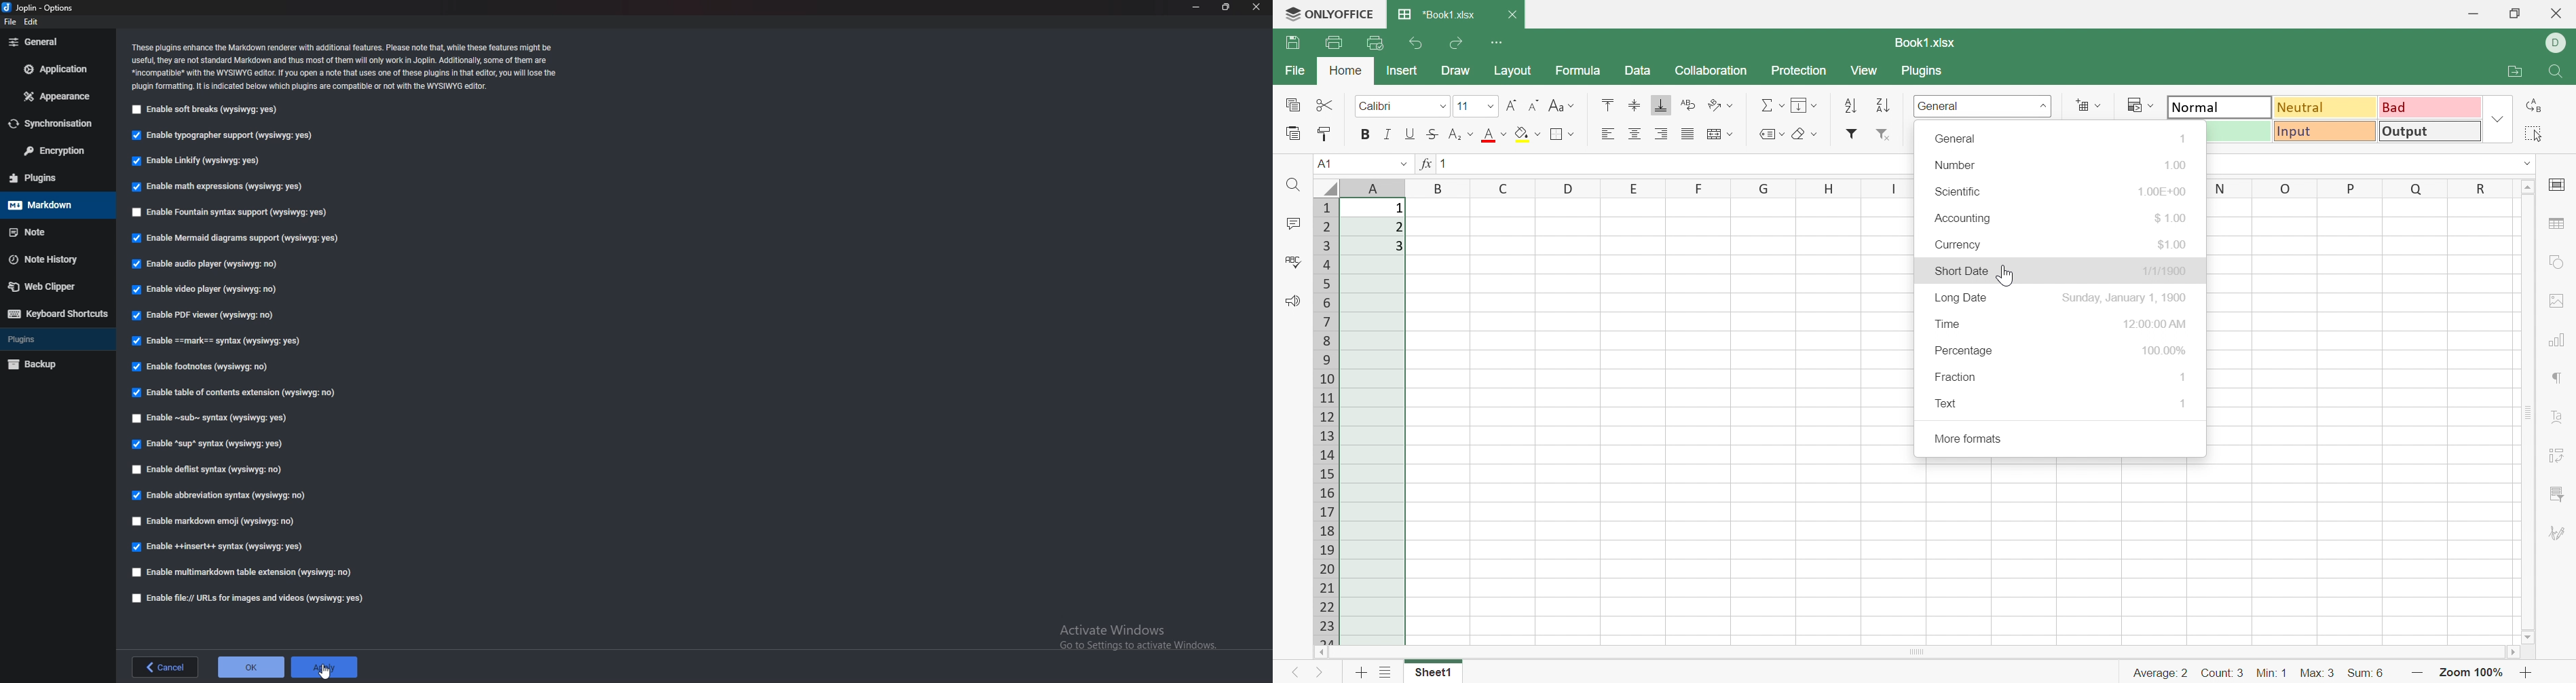  Describe the element at coordinates (1963, 271) in the screenshot. I see `Short date` at that location.